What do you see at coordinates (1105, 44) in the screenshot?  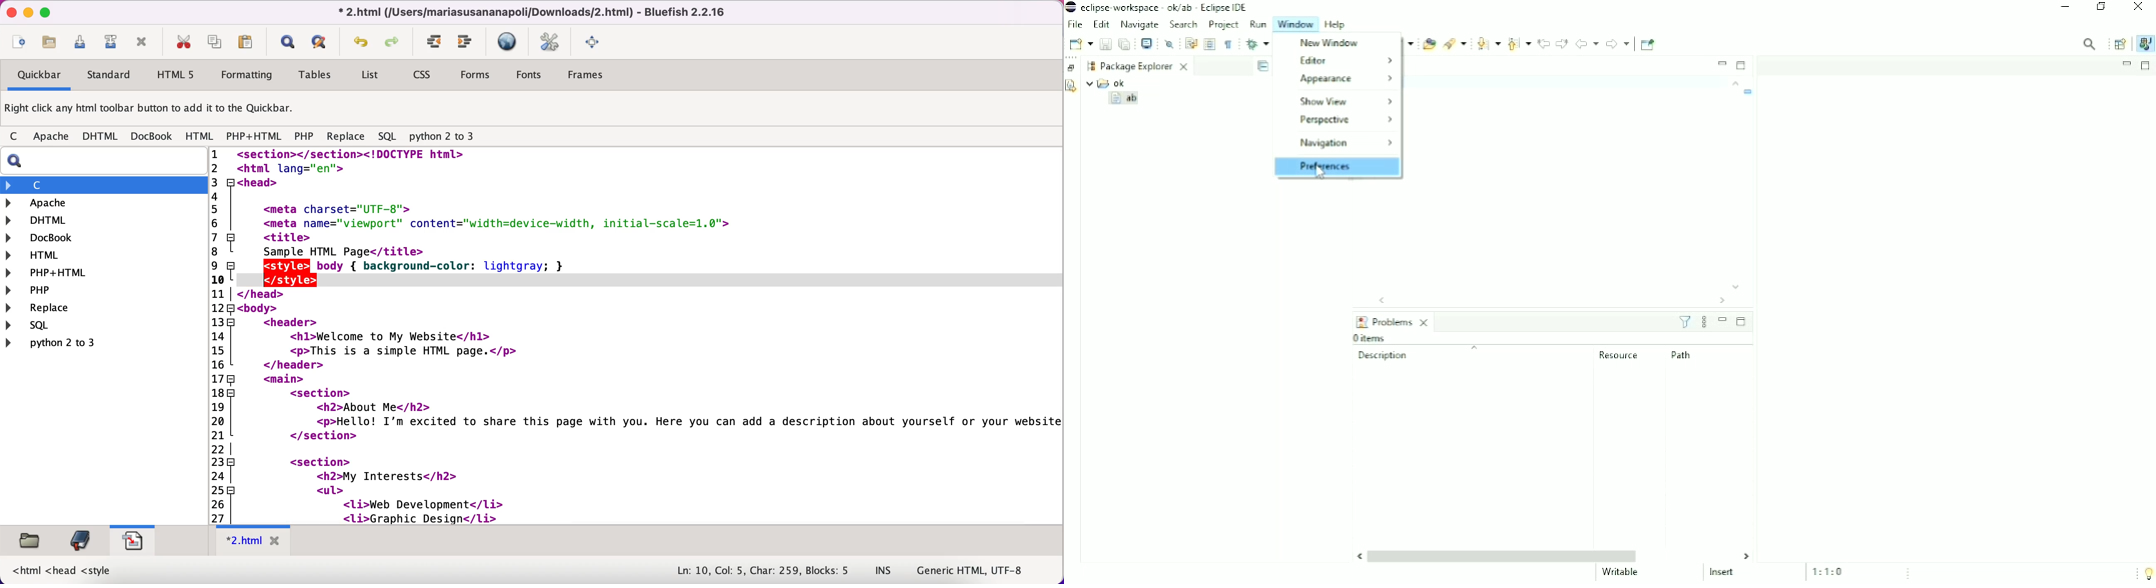 I see `Save` at bounding box center [1105, 44].